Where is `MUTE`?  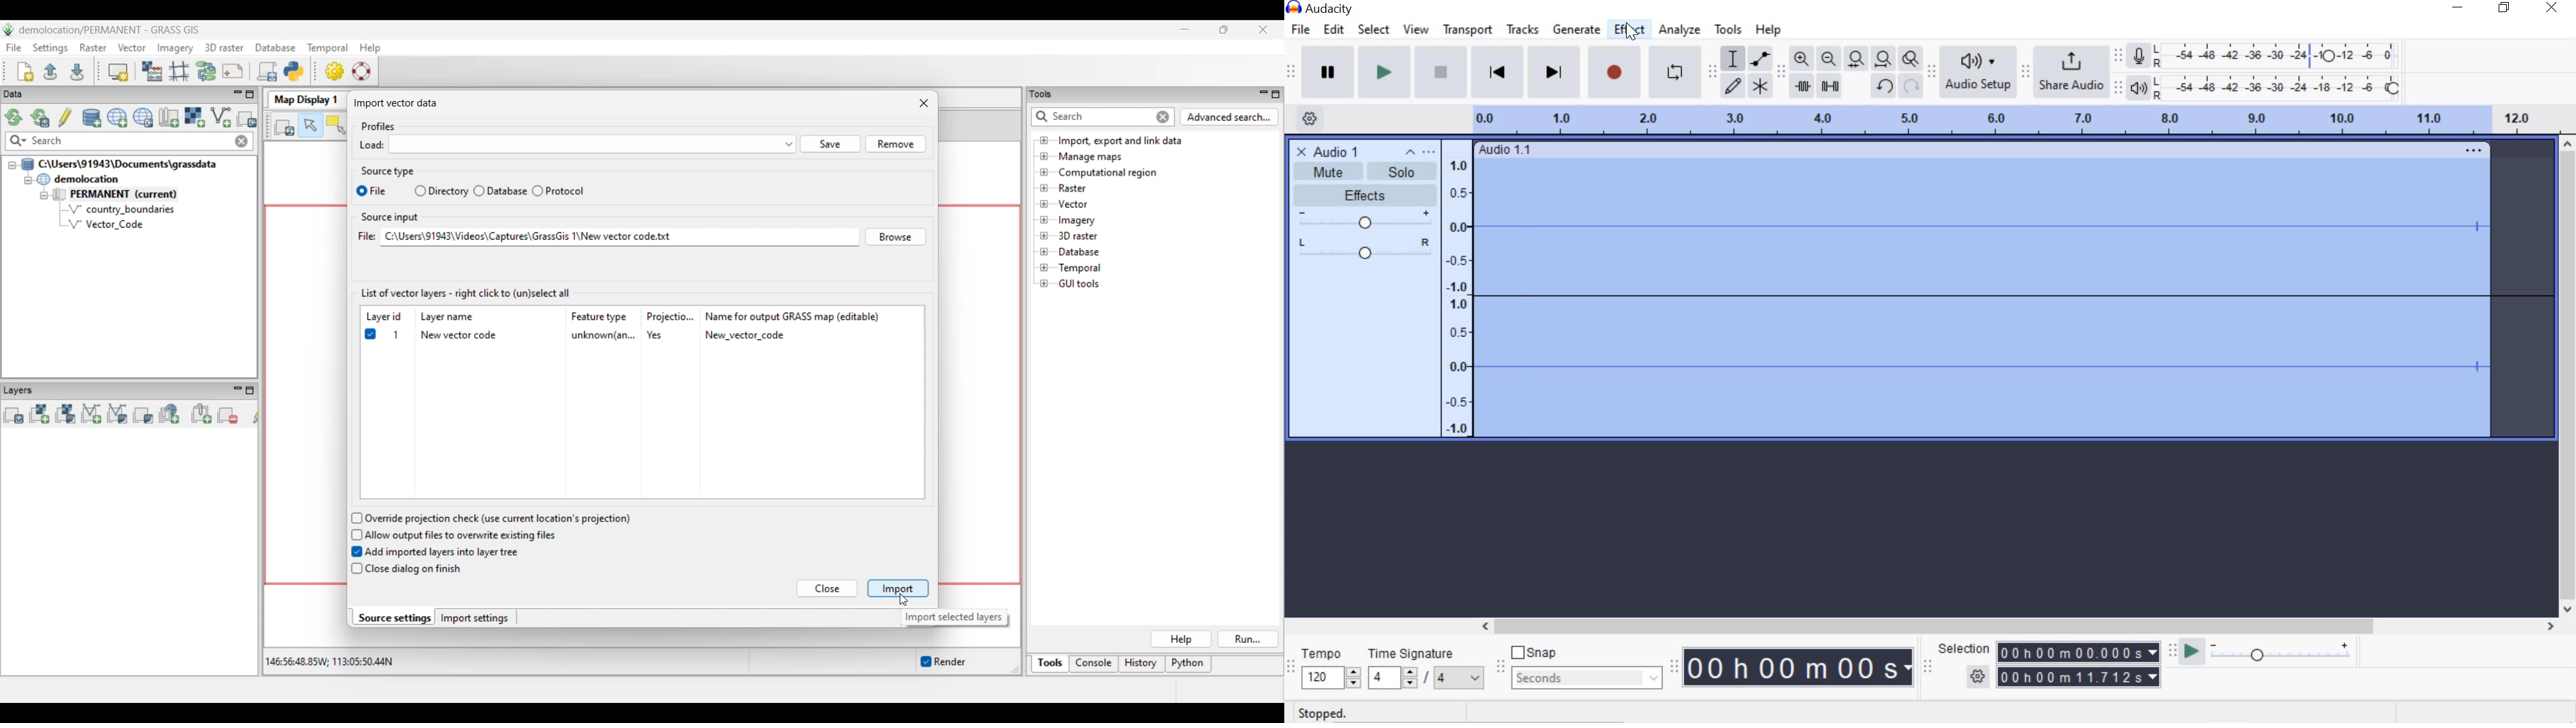
MUTE is located at coordinates (1321, 174).